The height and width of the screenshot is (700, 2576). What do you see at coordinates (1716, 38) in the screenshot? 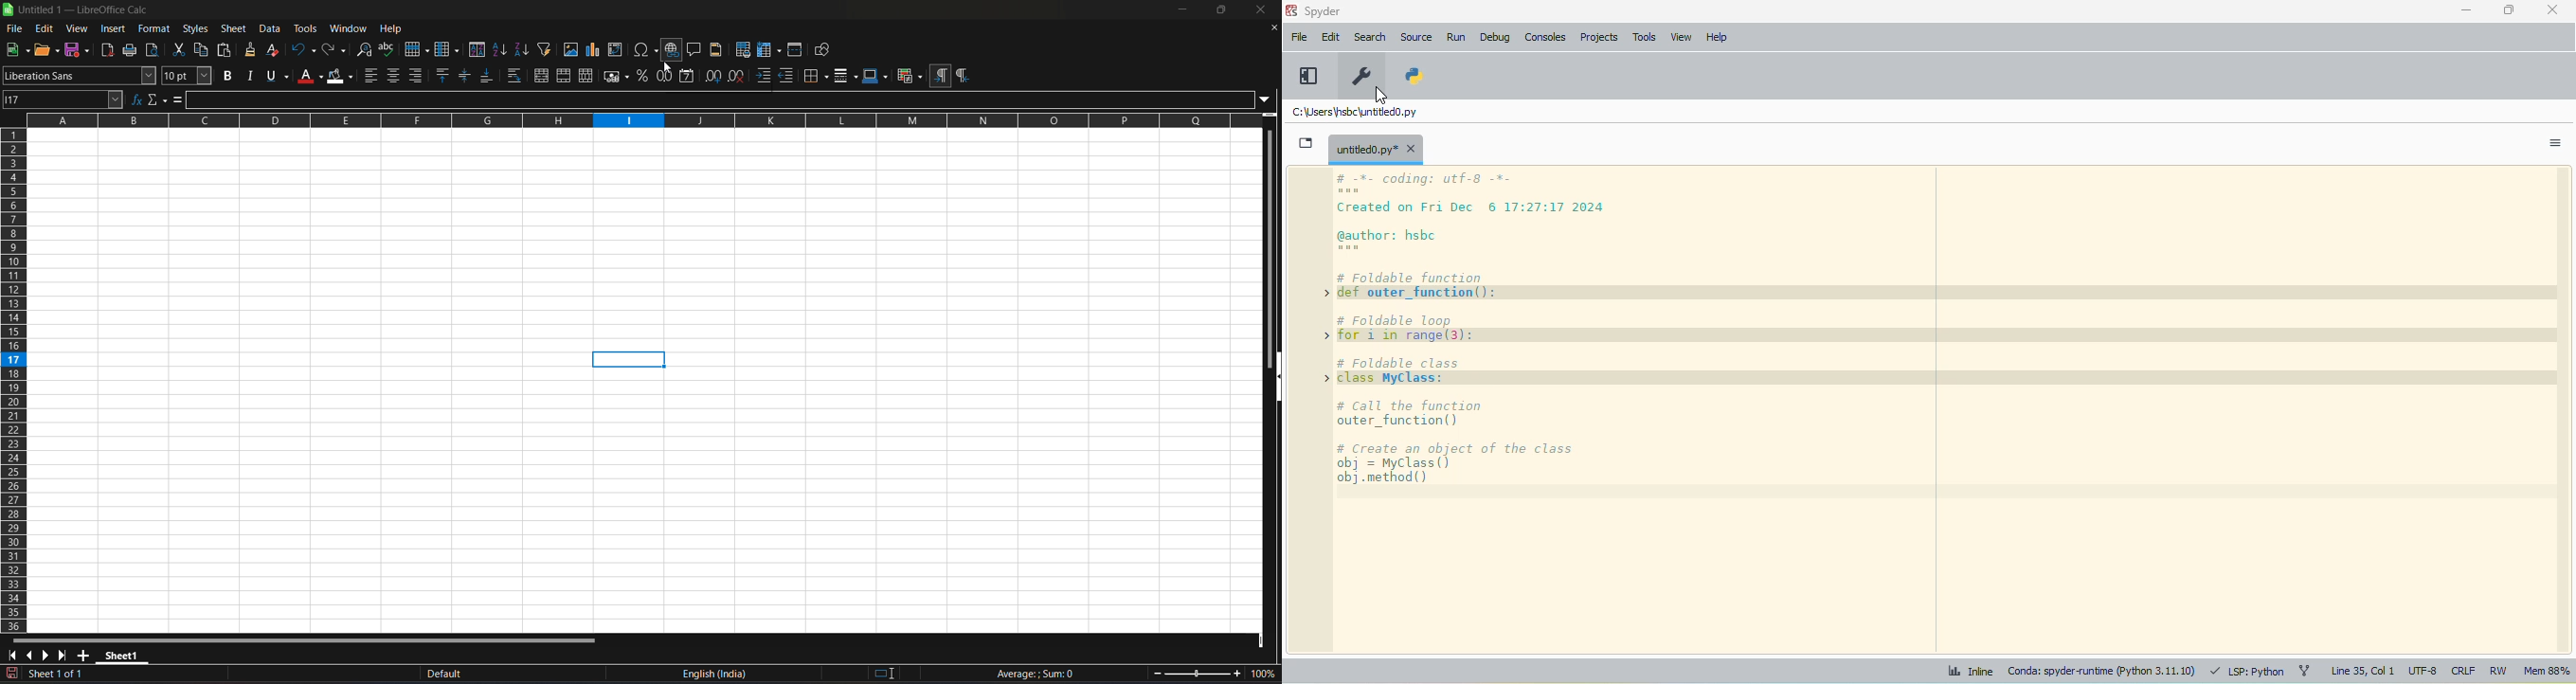
I see `help` at bounding box center [1716, 38].